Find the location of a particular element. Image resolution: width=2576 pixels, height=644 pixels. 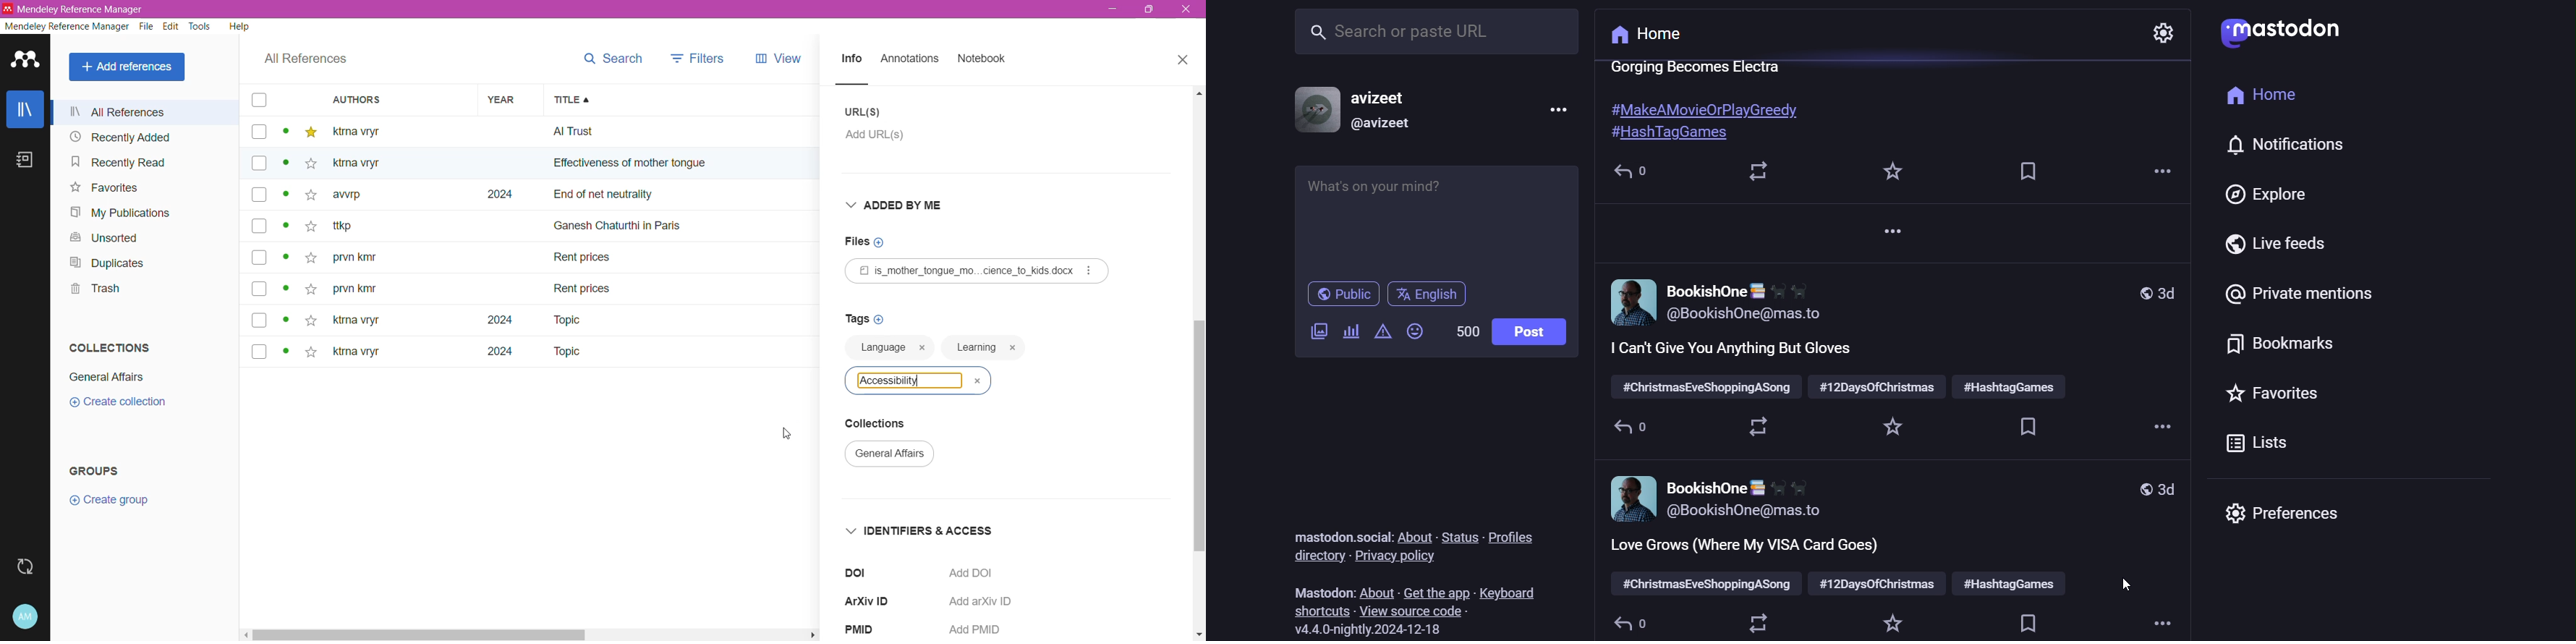

about is located at coordinates (1375, 592).